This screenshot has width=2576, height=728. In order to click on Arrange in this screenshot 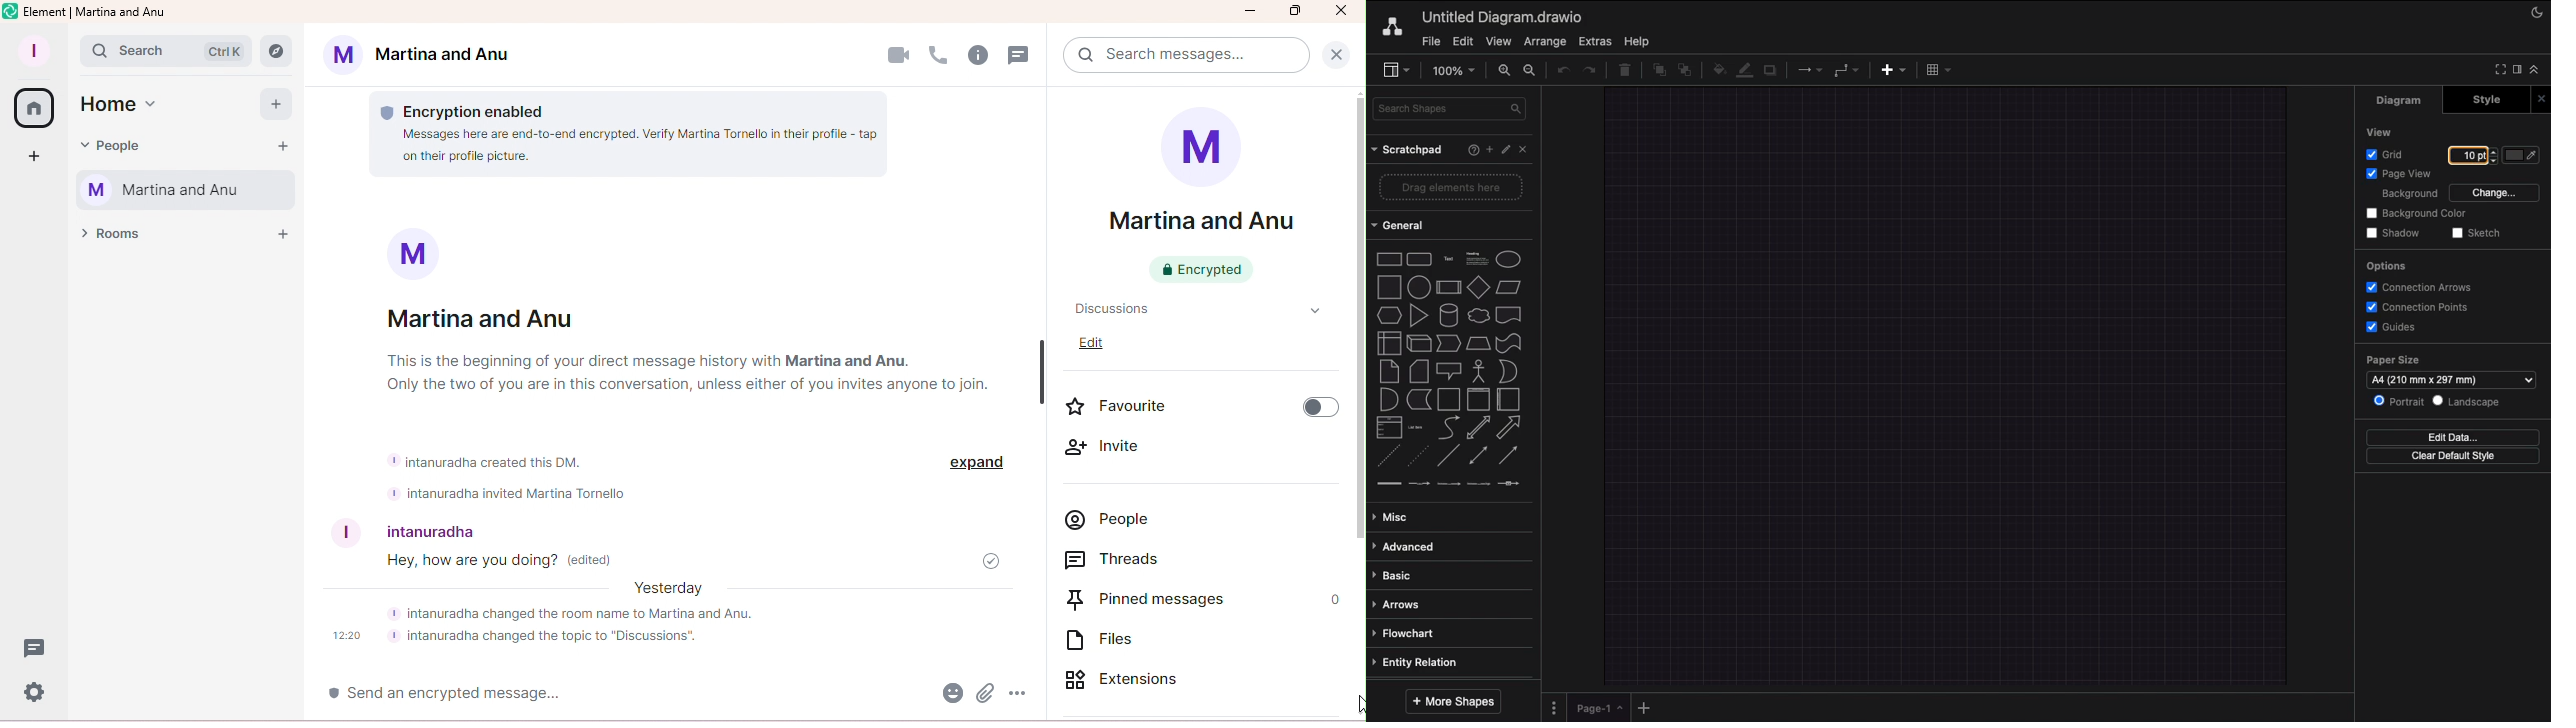, I will do `click(1544, 40)`.